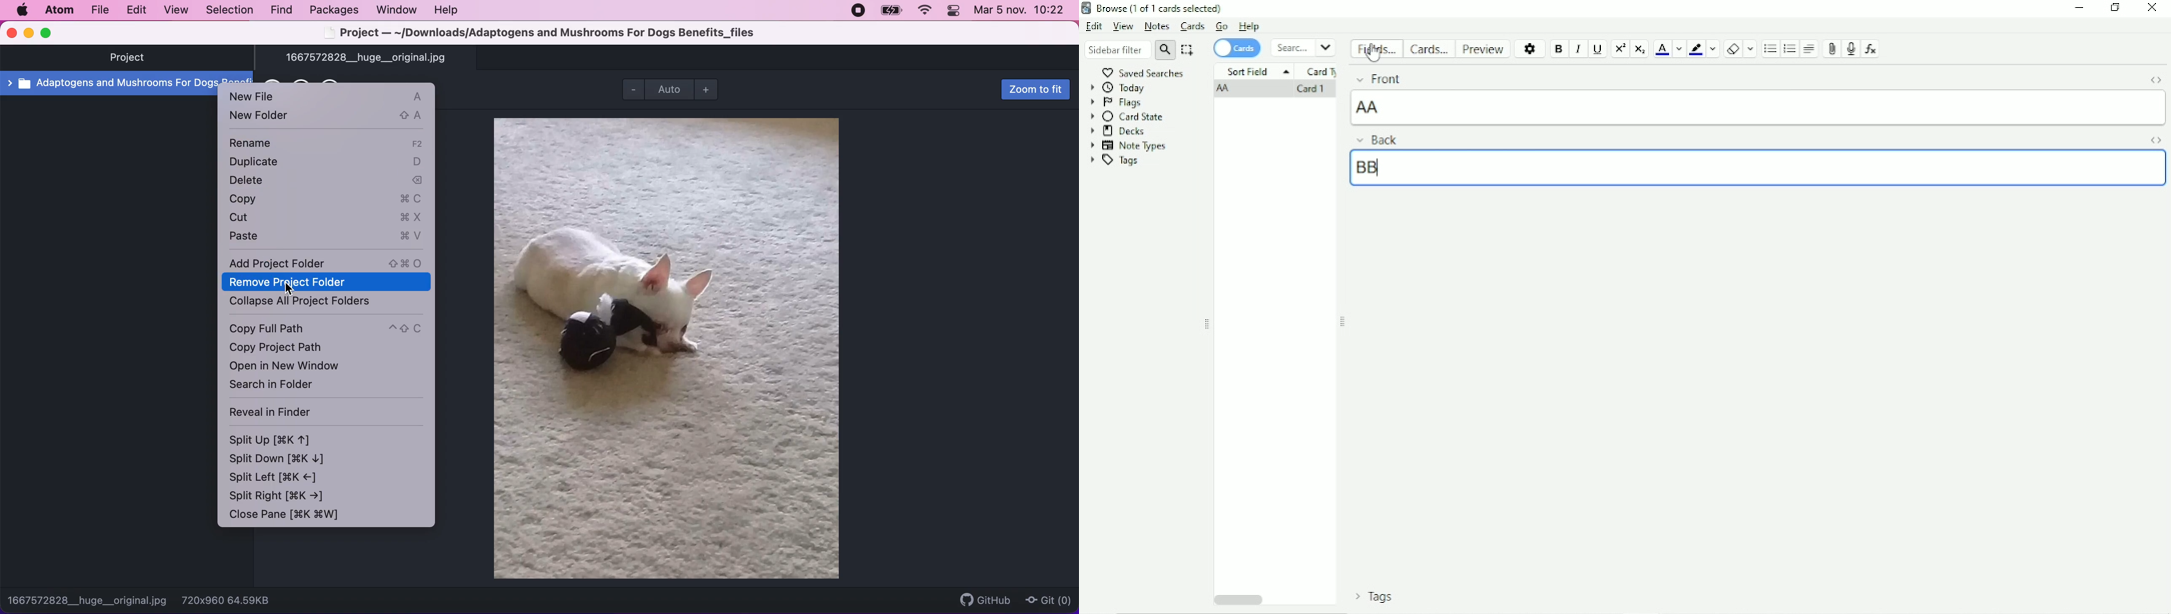 Image resolution: width=2184 pixels, height=616 pixels. I want to click on Resize, so click(1207, 324).